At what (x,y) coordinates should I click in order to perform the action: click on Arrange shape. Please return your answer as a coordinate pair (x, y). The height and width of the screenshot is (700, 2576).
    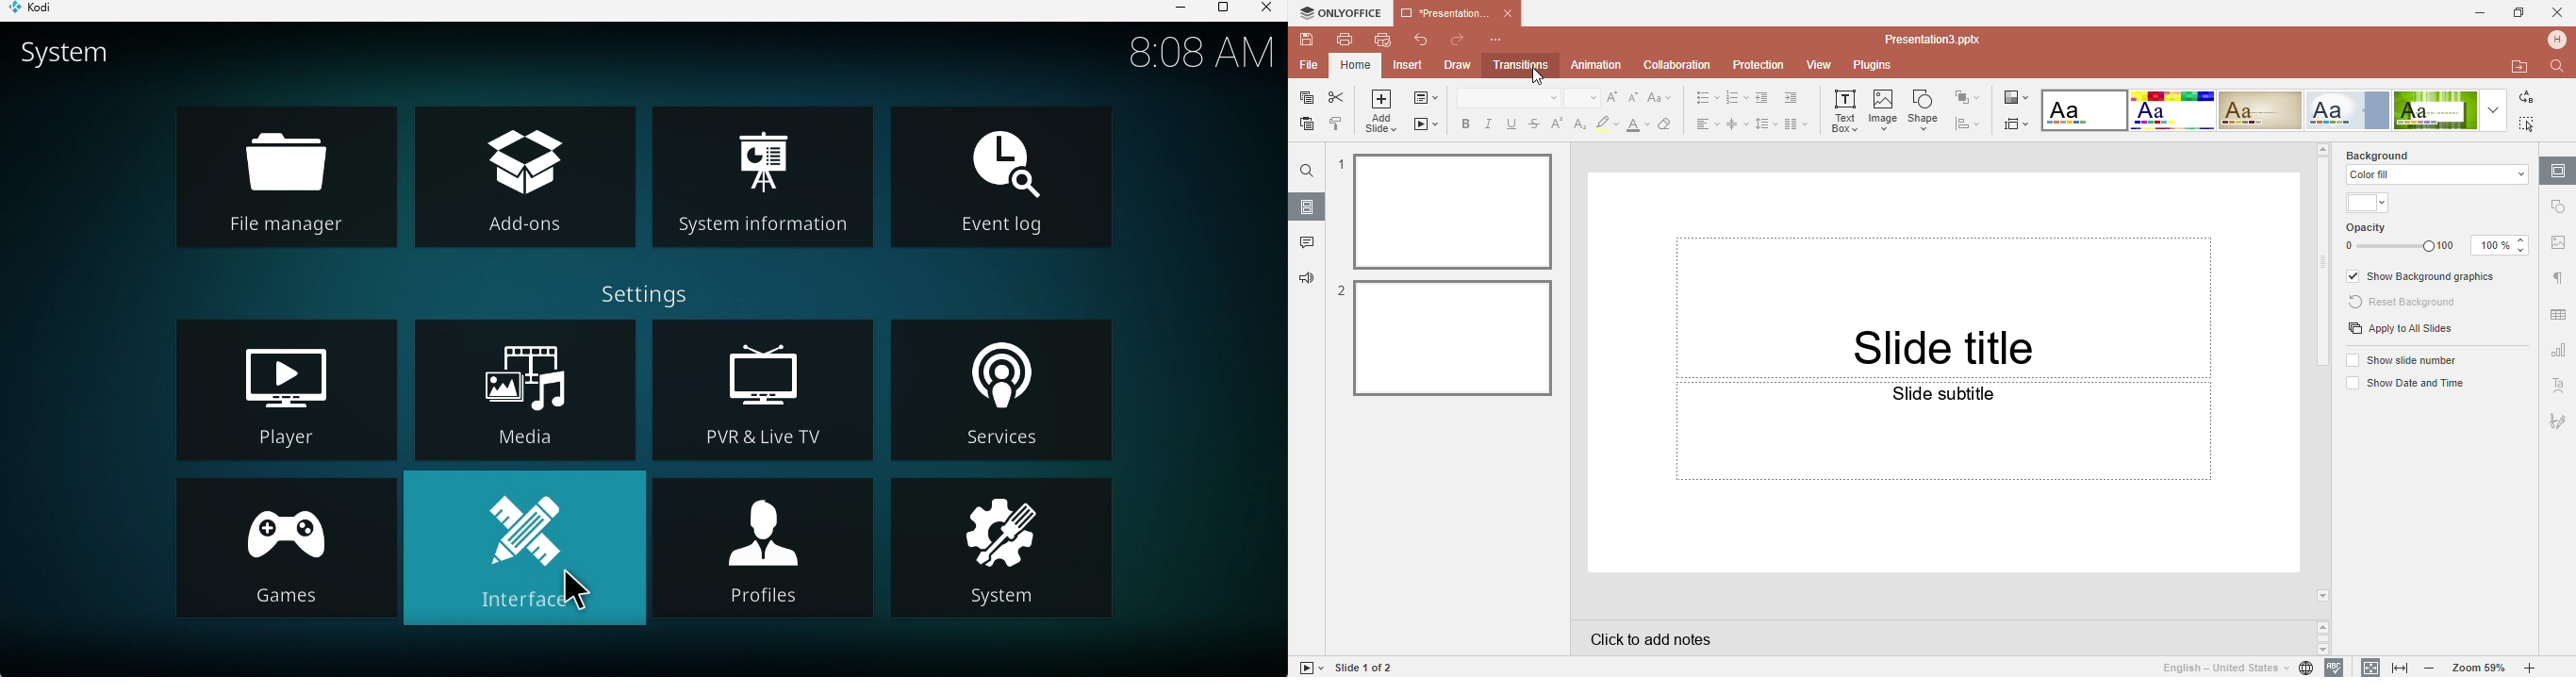
    Looking at the image, I should click on (1971, 97).